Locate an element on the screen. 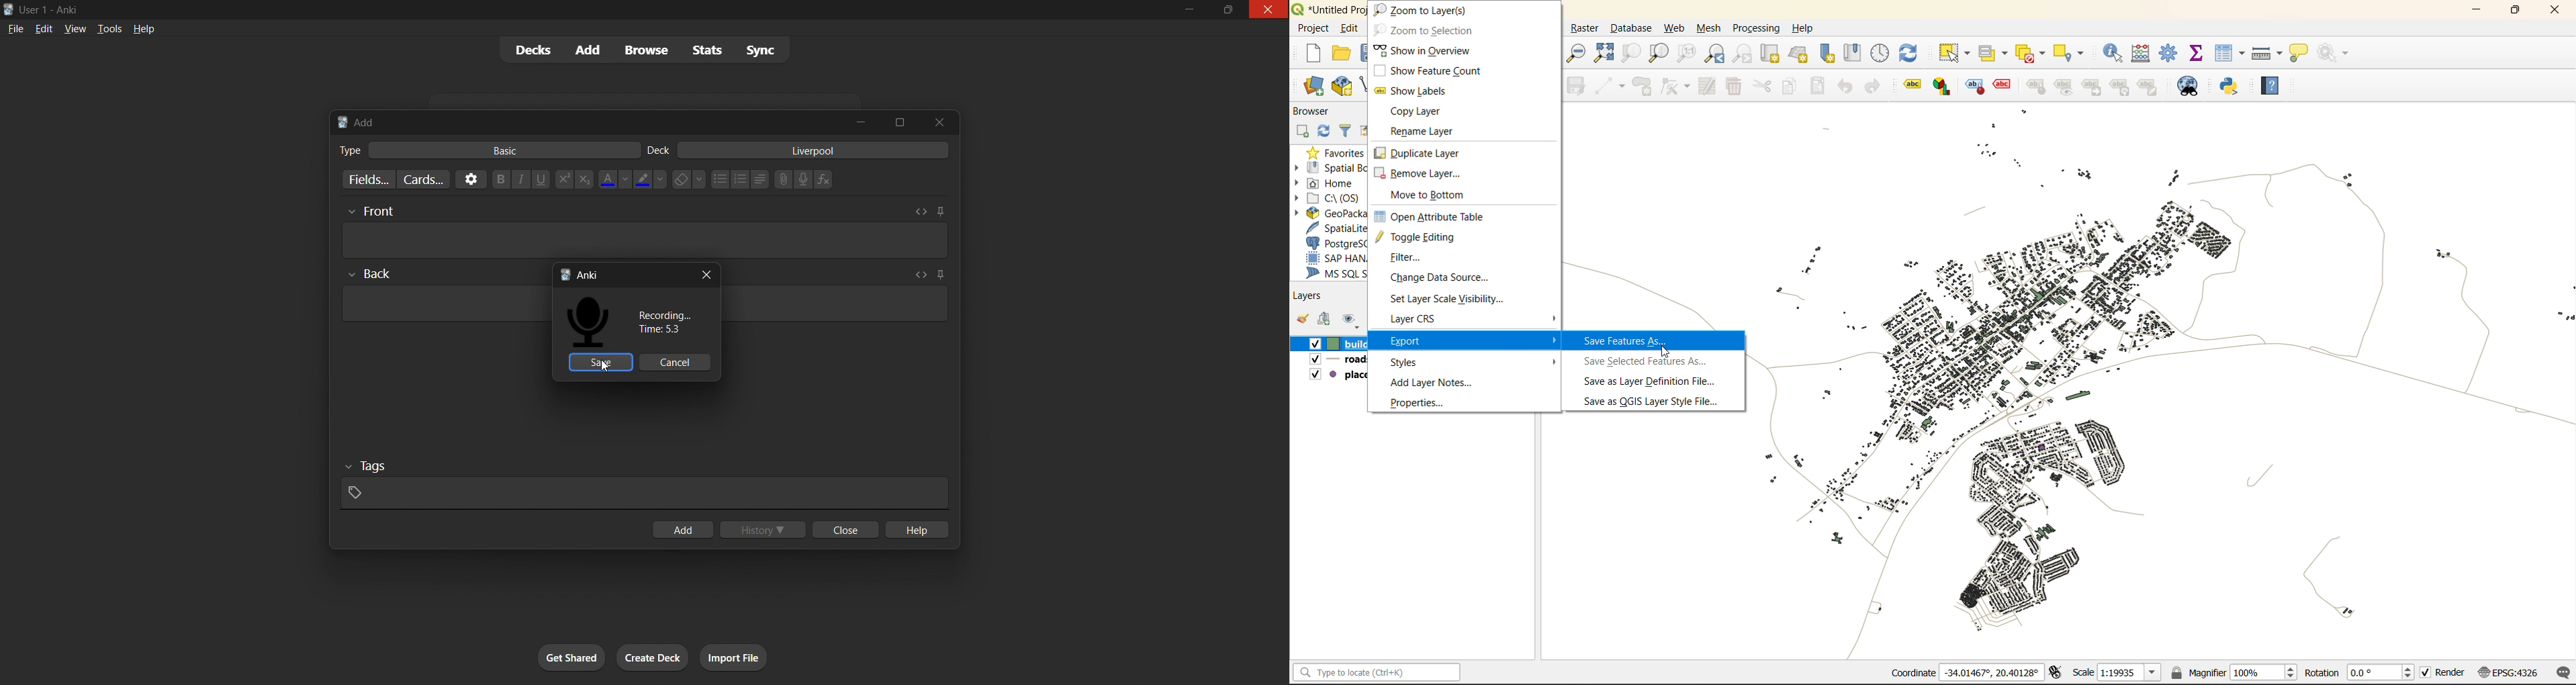  copy is located at coordinates (1787, 86).